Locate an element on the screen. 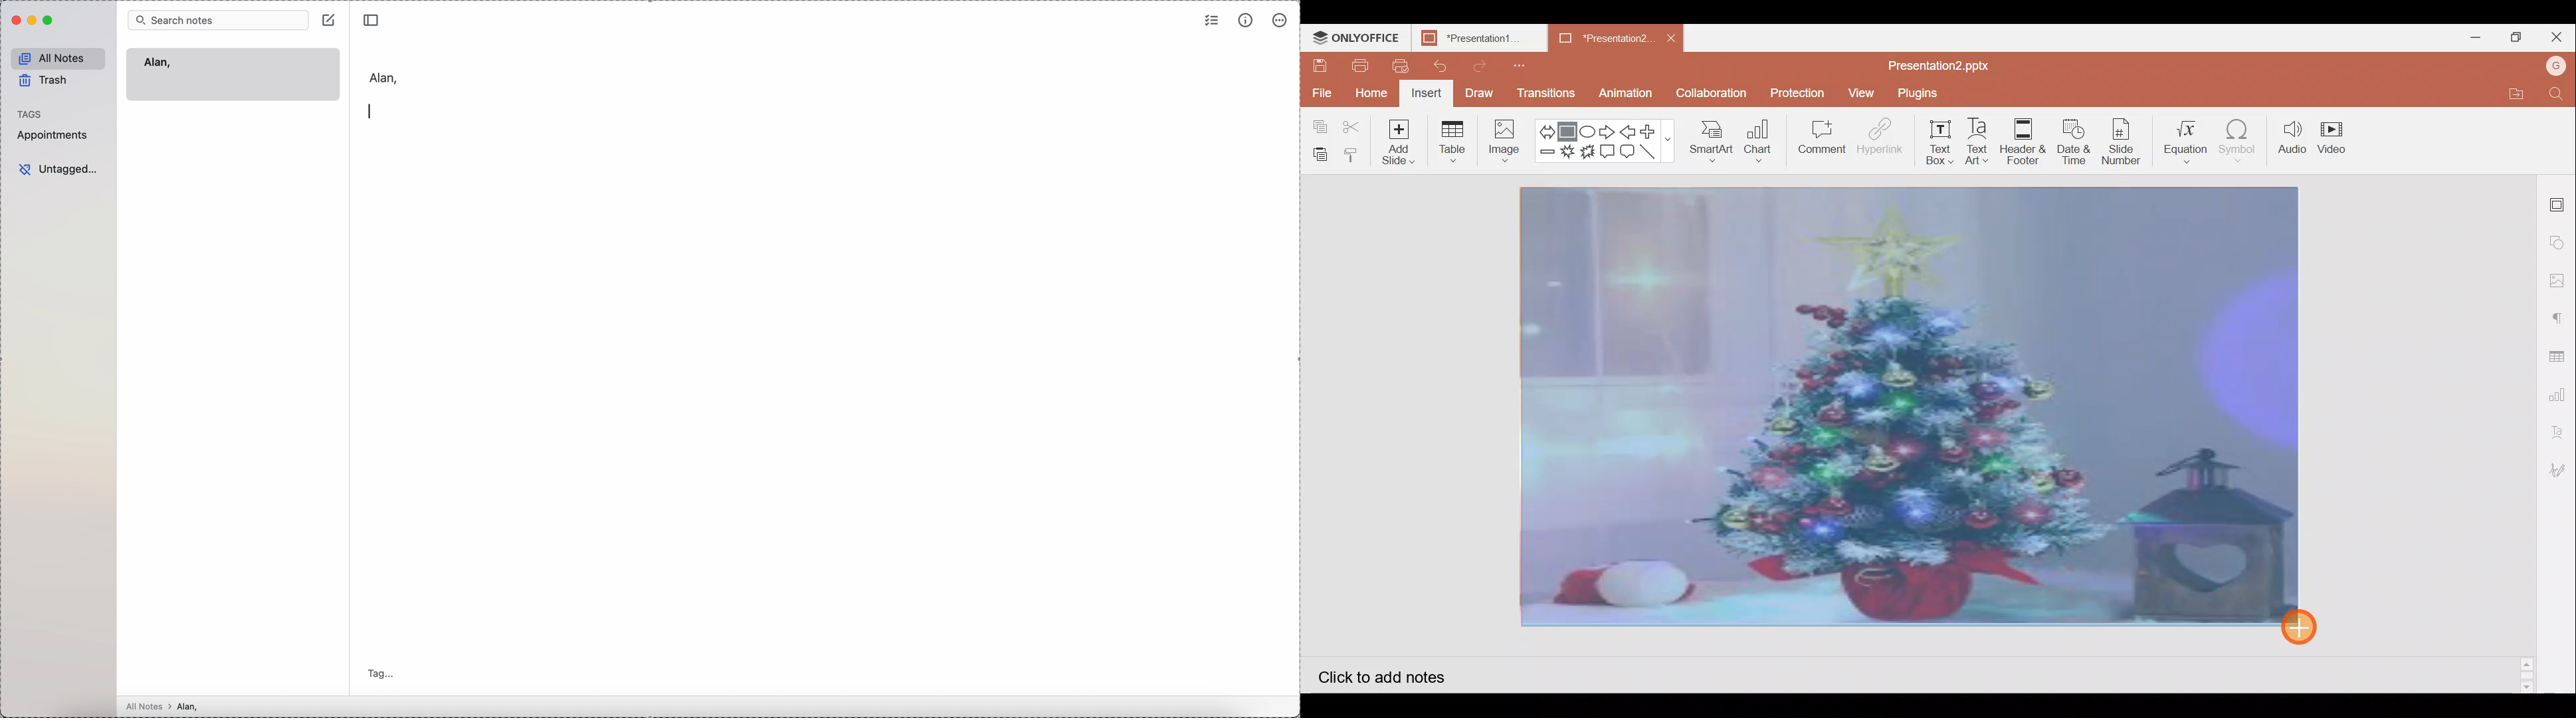 The width and height of the screenshot is (2576, 728). Shape settings is located at coordinates (2560, 239).